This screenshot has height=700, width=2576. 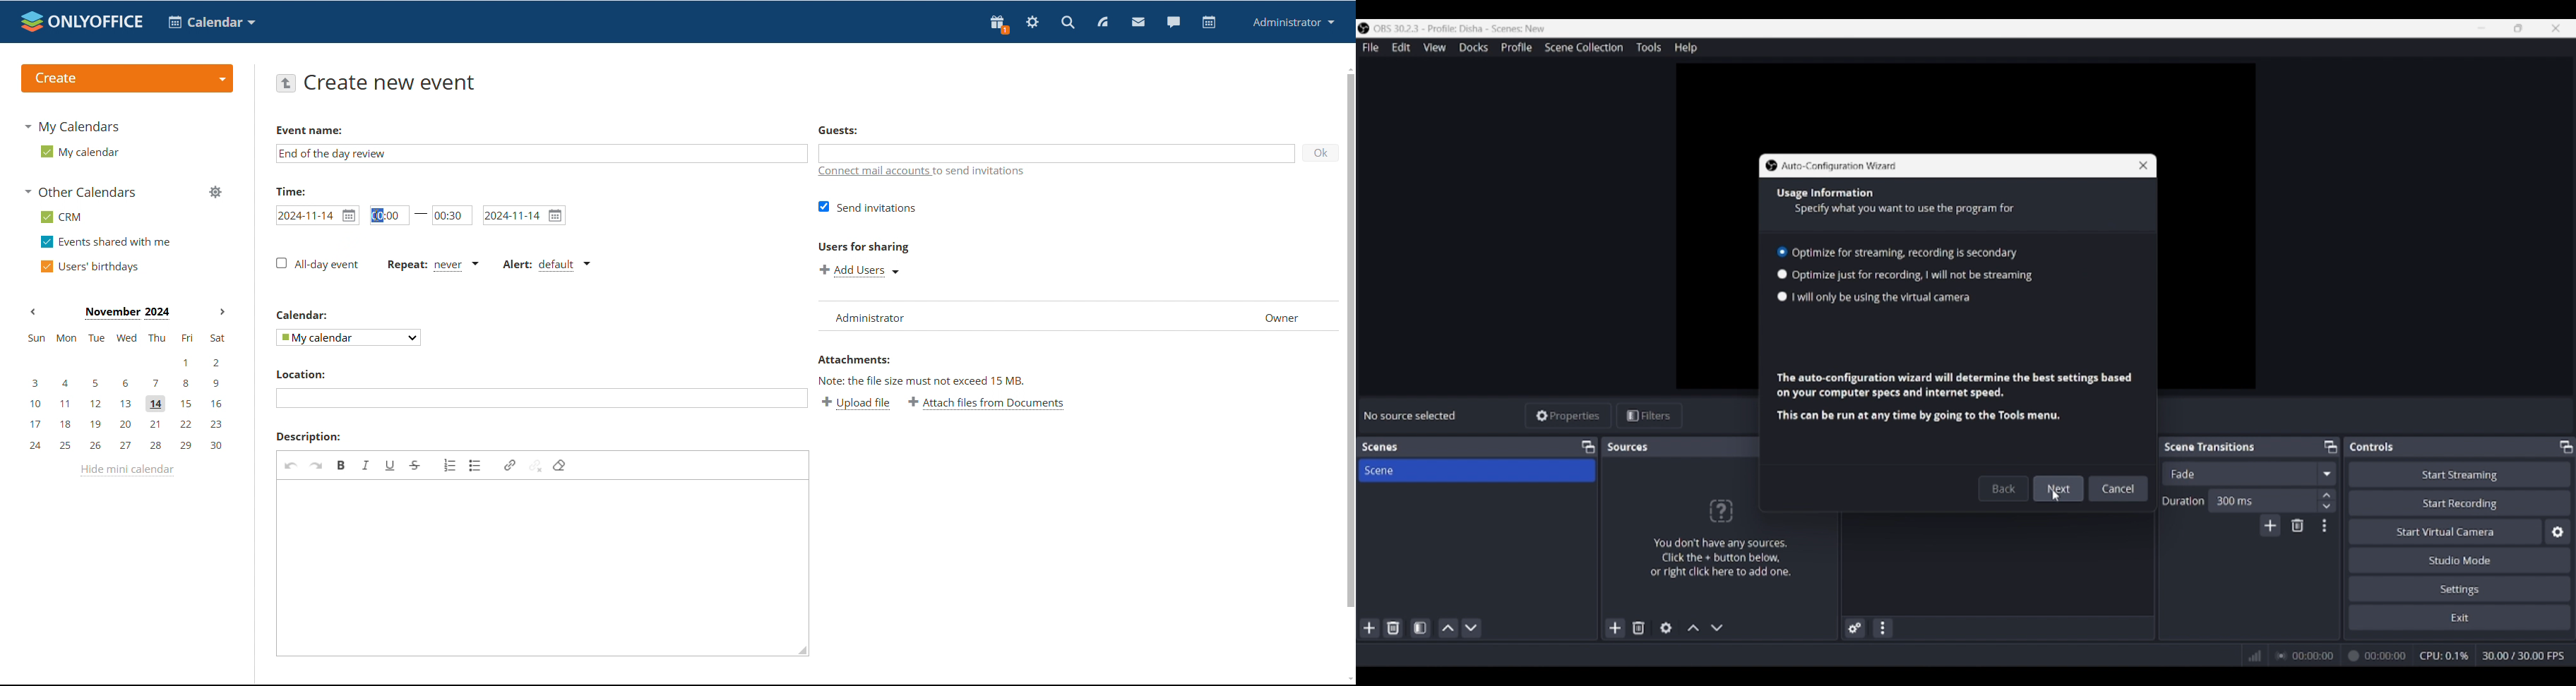 What do you see at coordinates (2239, 473) in the screenshot?
I see `Current fade` at bounding box center [2239, 473].